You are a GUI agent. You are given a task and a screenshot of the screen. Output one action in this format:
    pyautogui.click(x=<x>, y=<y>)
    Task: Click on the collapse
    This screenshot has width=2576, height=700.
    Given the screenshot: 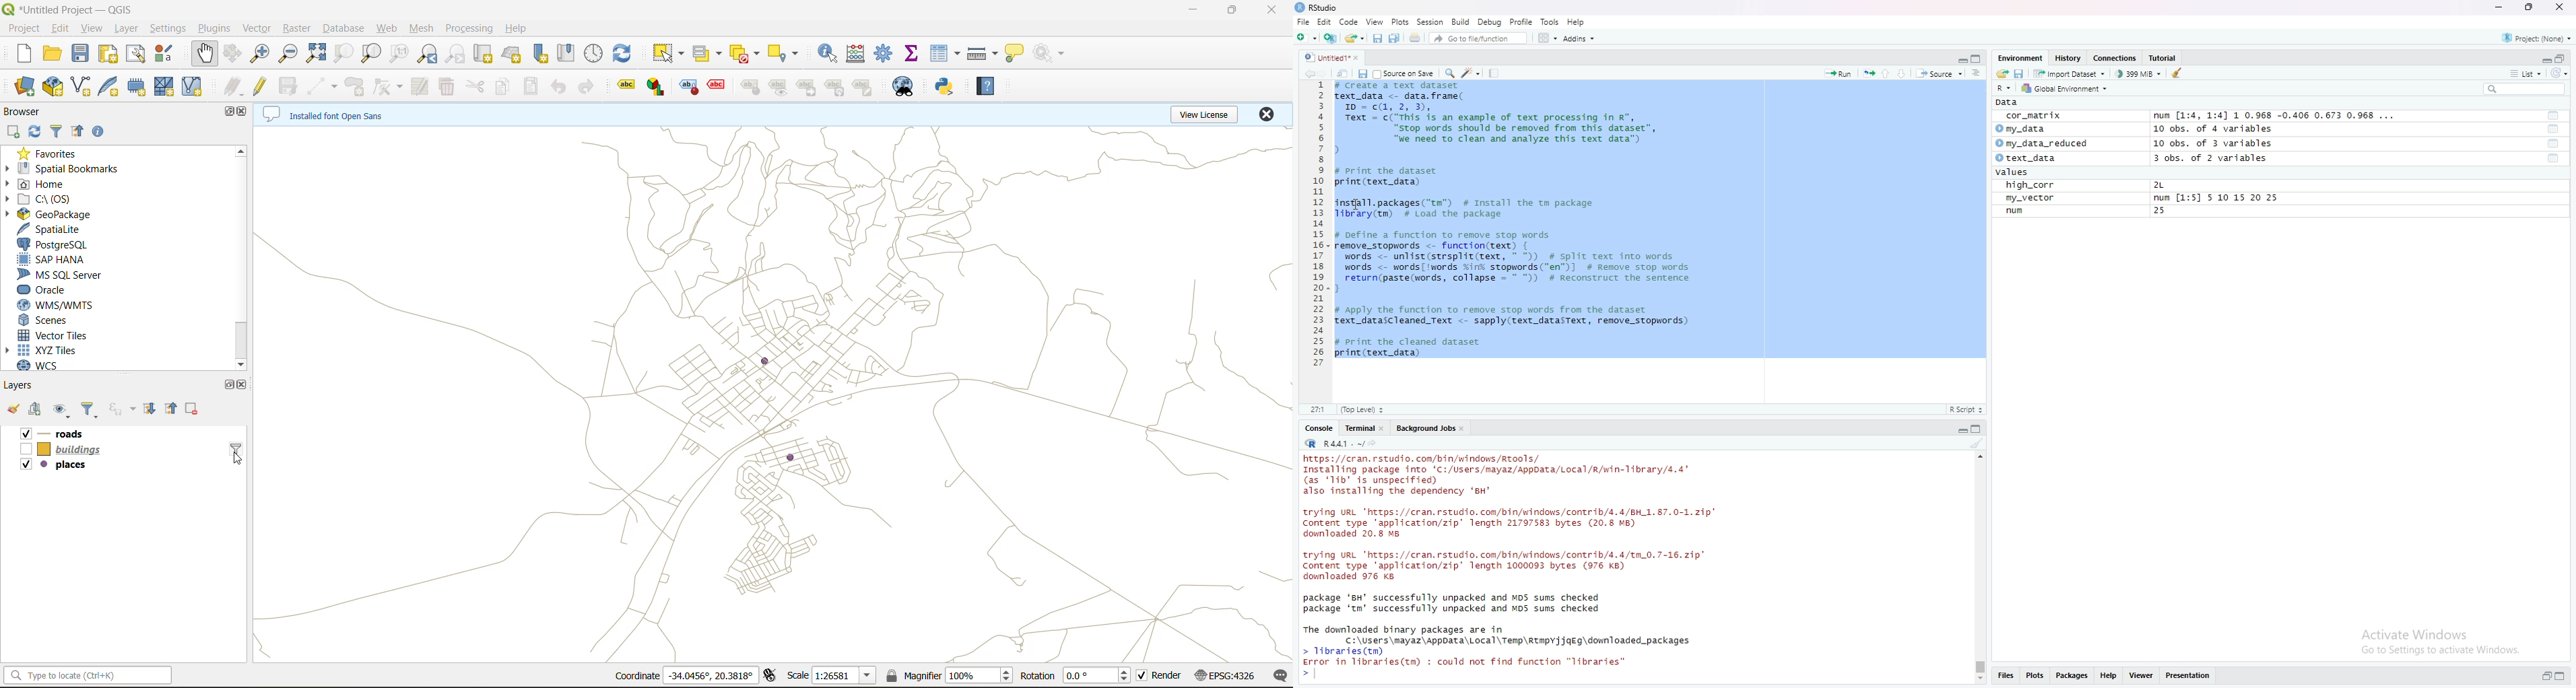 What is the action you would take?
    pyautogui.click(x=2563, y=59)
    